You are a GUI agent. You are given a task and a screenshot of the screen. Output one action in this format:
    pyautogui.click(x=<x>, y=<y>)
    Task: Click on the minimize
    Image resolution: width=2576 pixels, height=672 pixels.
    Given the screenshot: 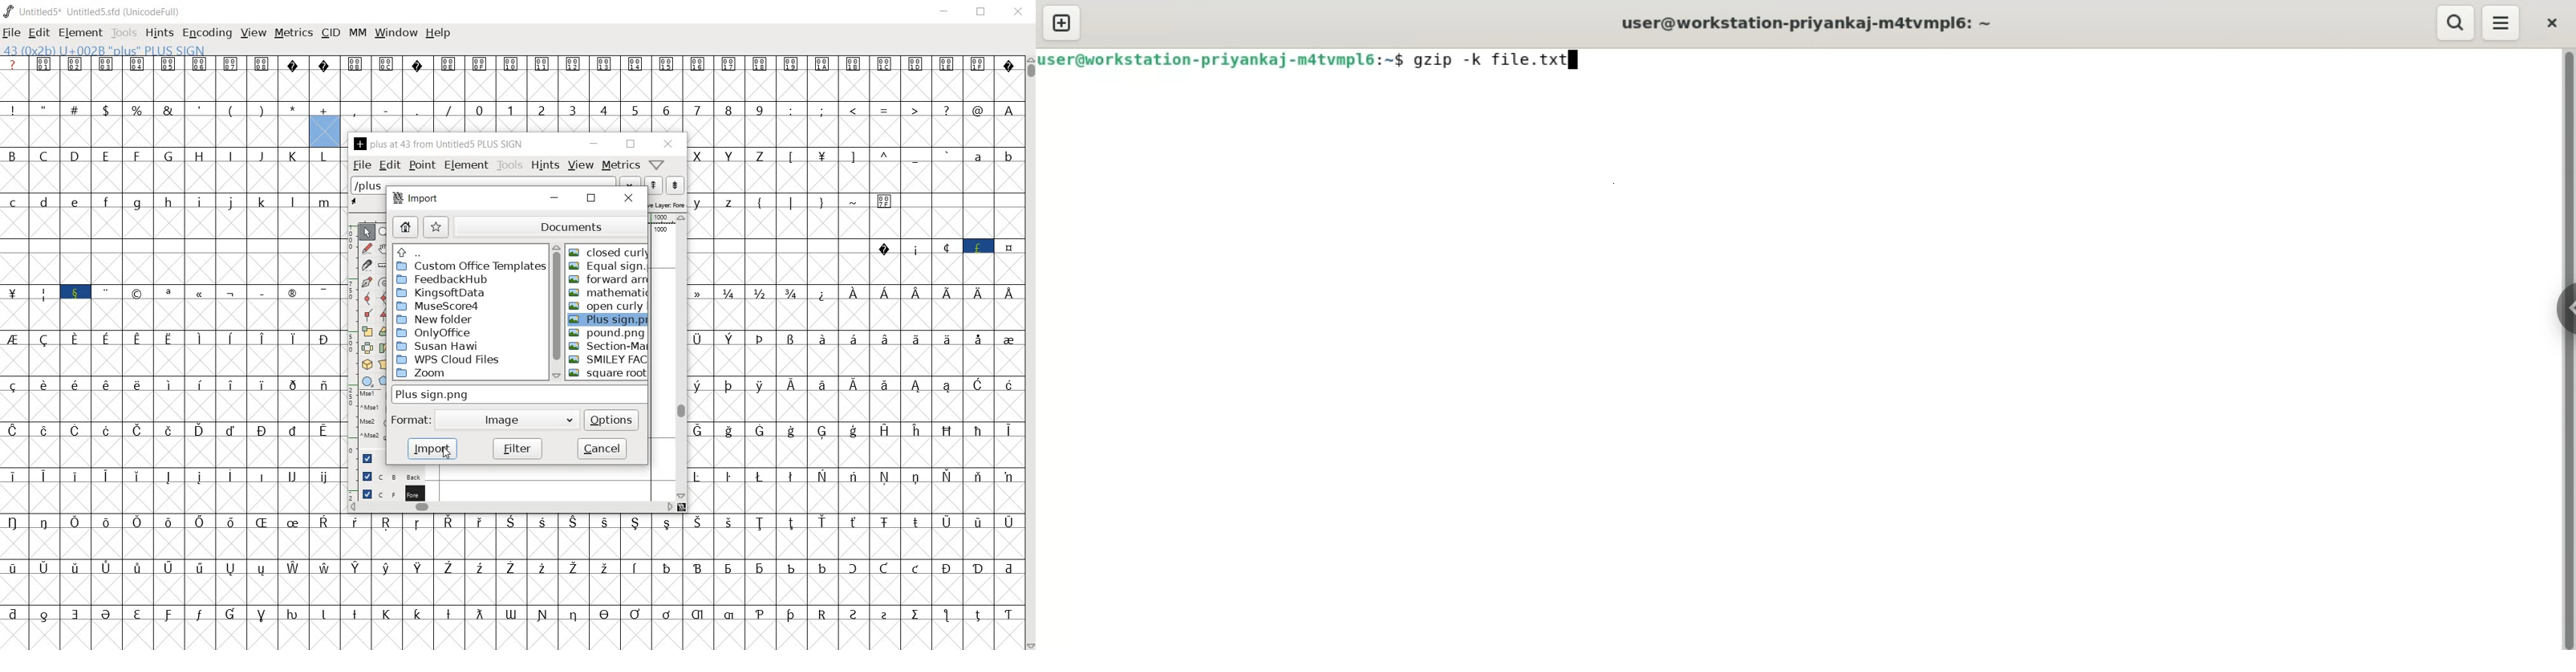 What is the action you would take?
    pyautogui.click(x=556, y=199)
    